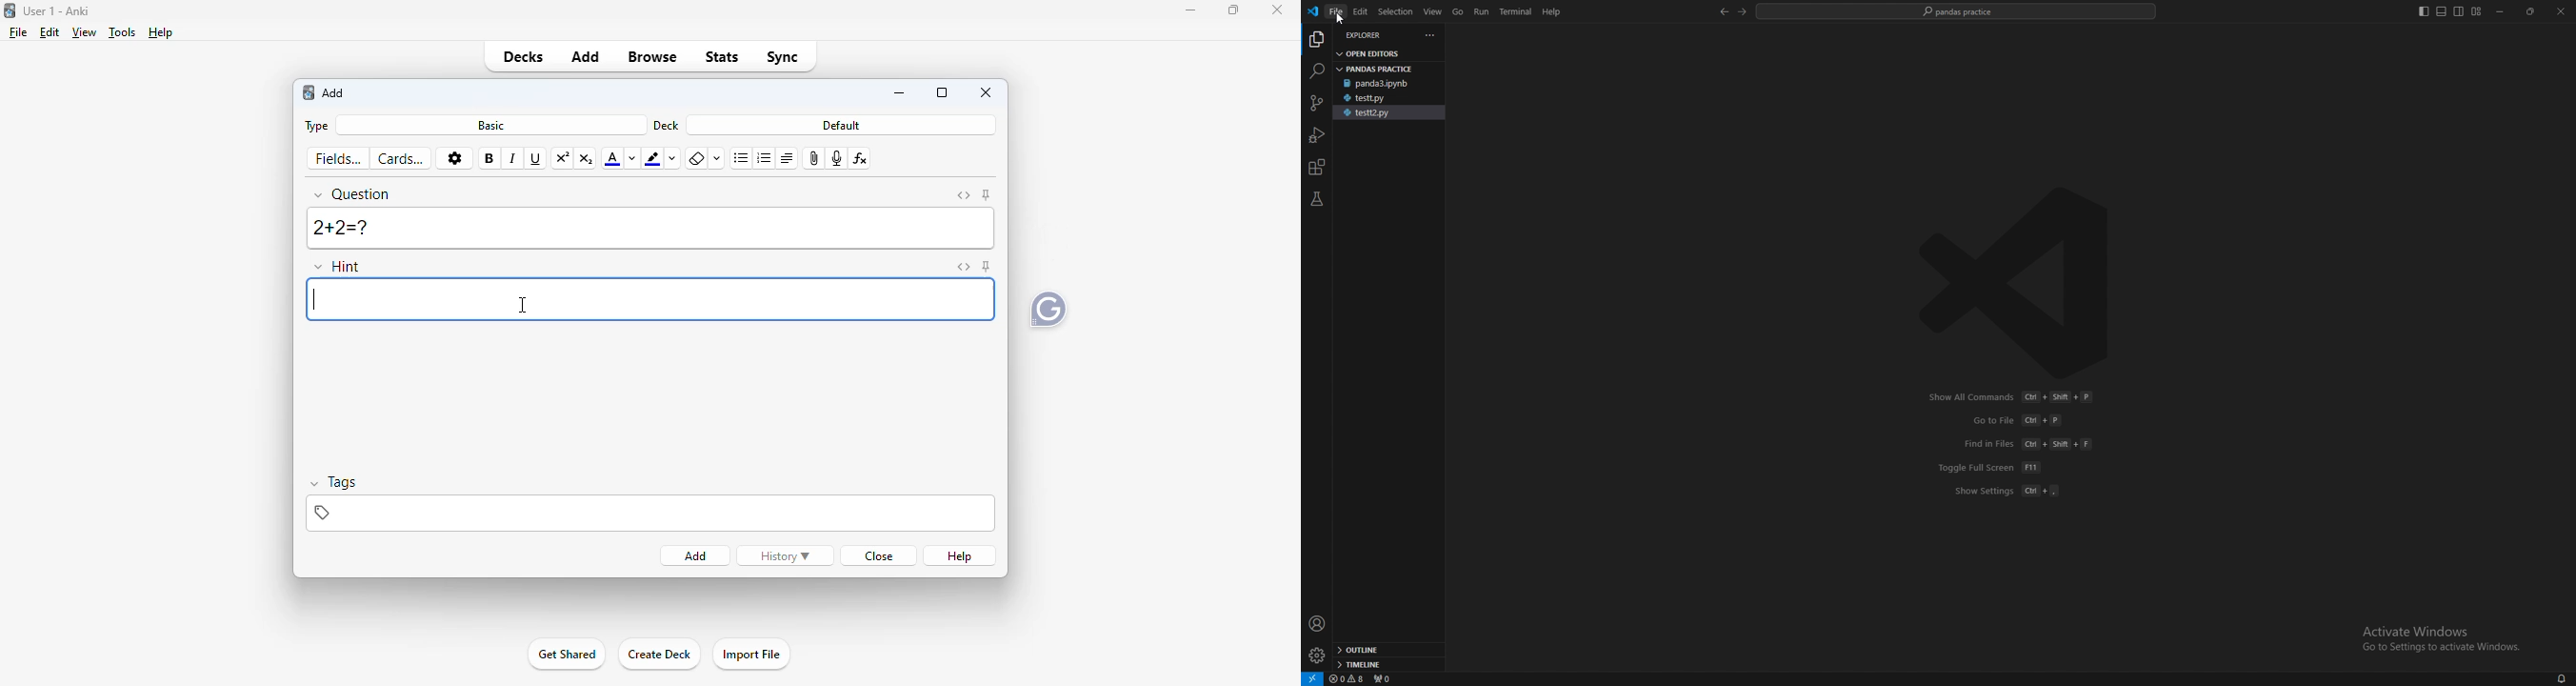 This screenshot has width=2576, height=700. Describe the element at coordinates (659, 655) in the screenshot. I see `create deck` at that location.